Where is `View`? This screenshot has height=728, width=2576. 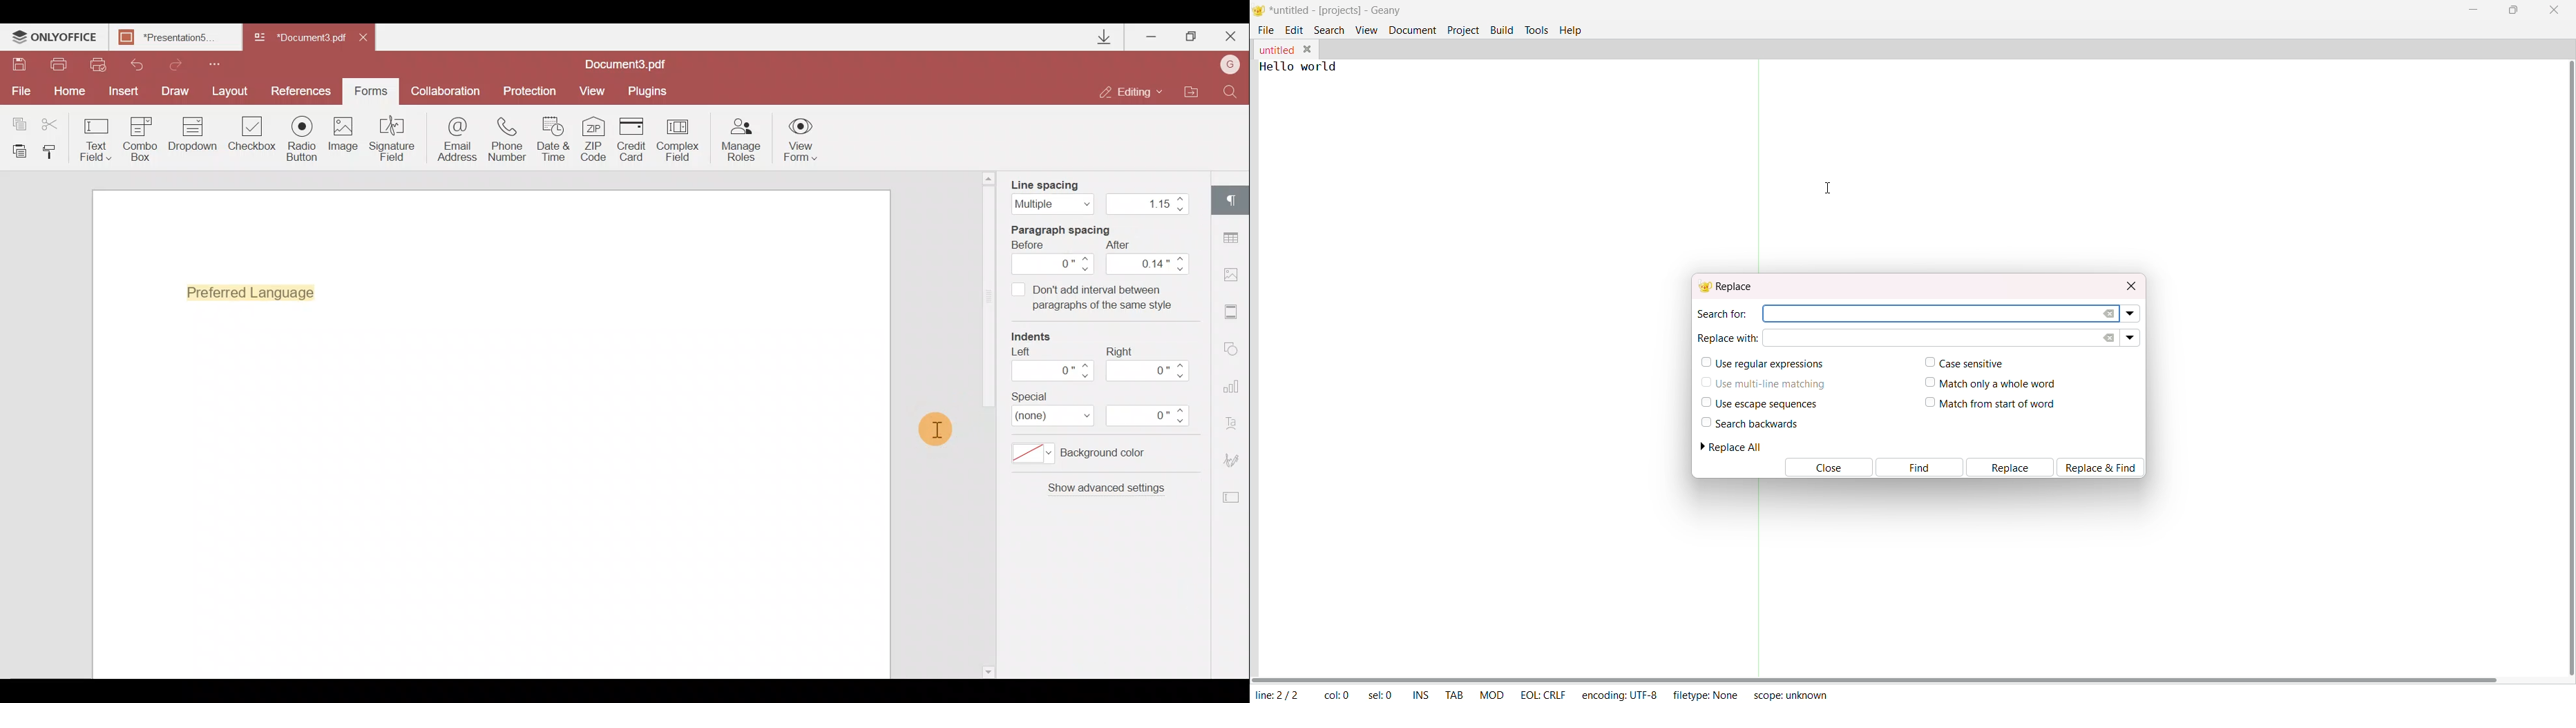
View is located at coordinates (593, 90).